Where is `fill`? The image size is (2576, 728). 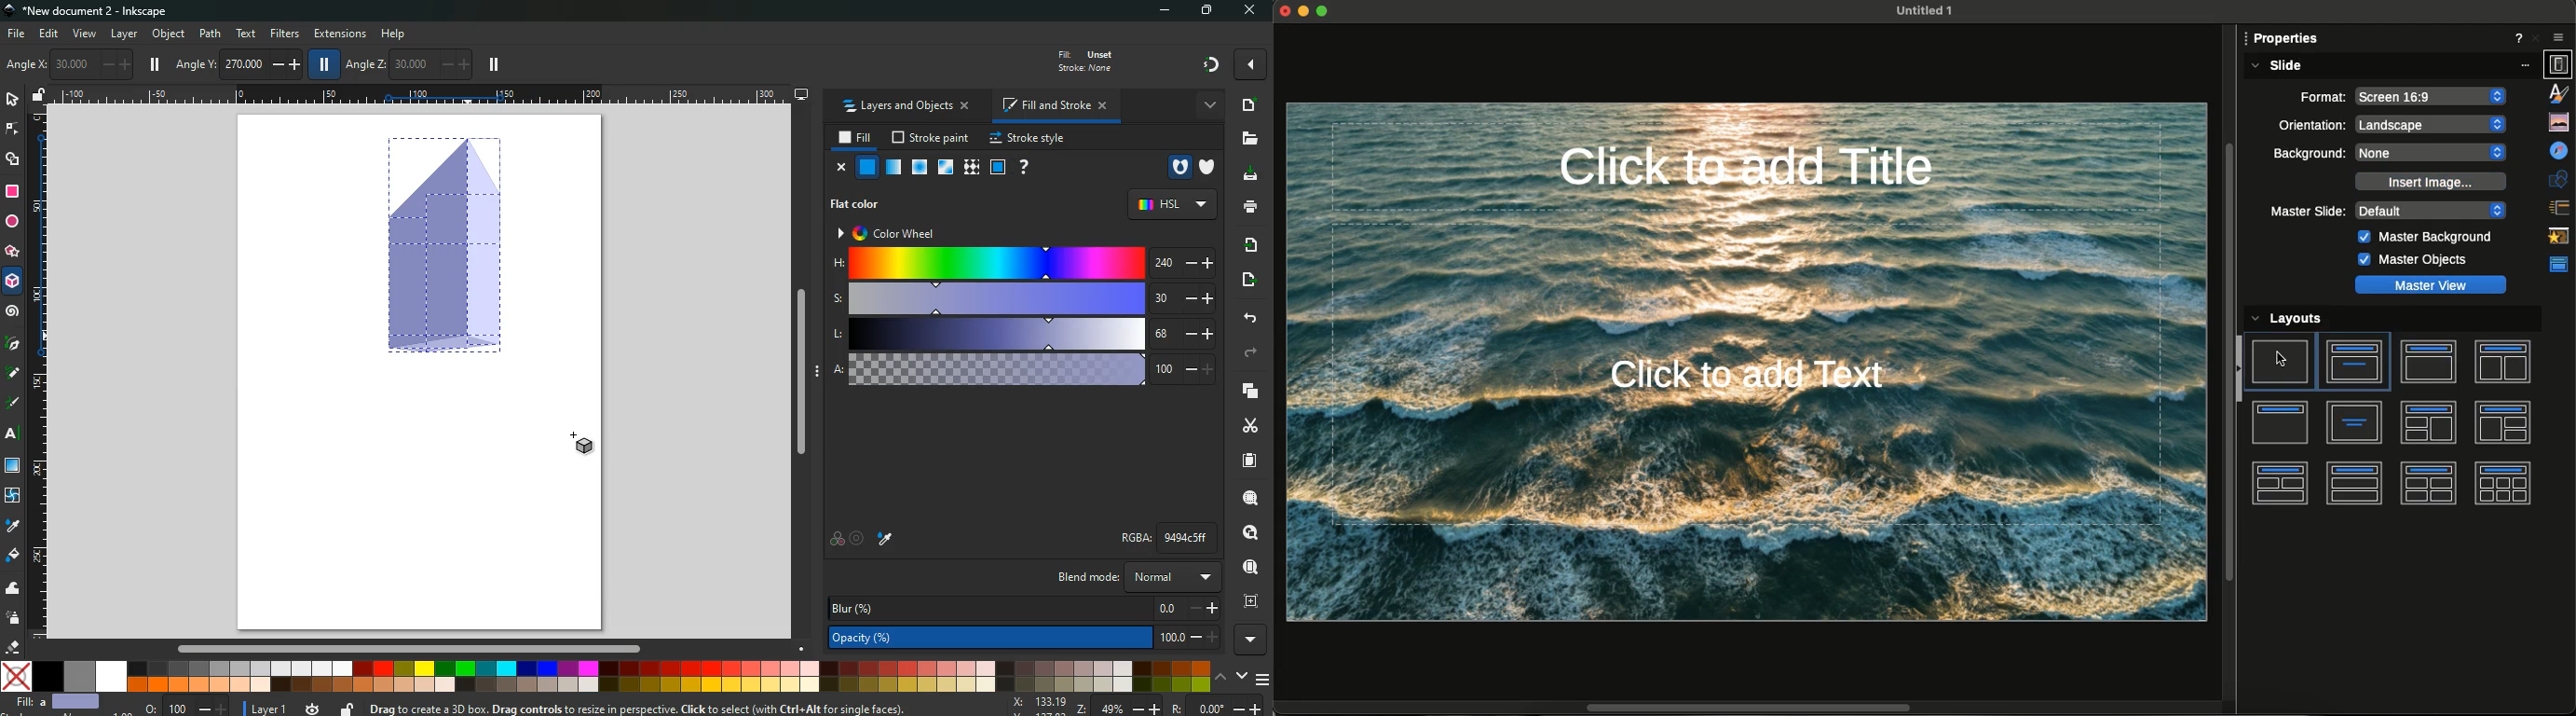
fill is located at coordinates (856, 138).